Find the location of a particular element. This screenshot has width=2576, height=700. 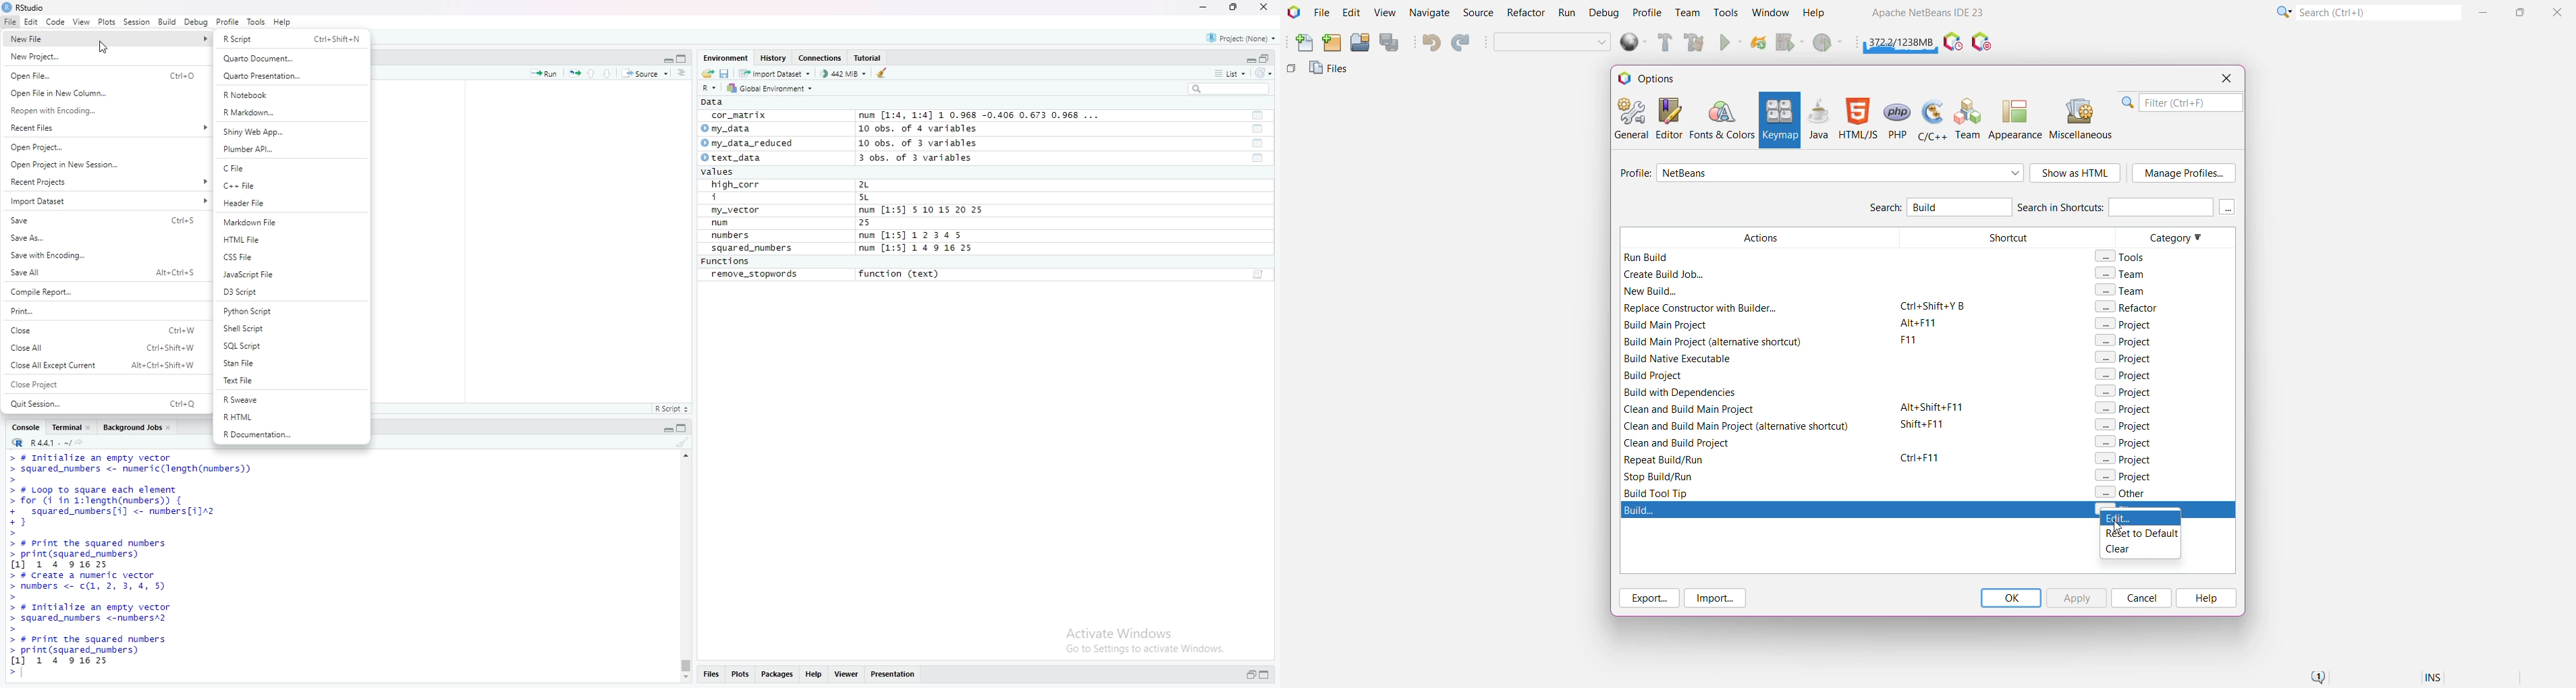

my_data is located at coordinates (734, 128).